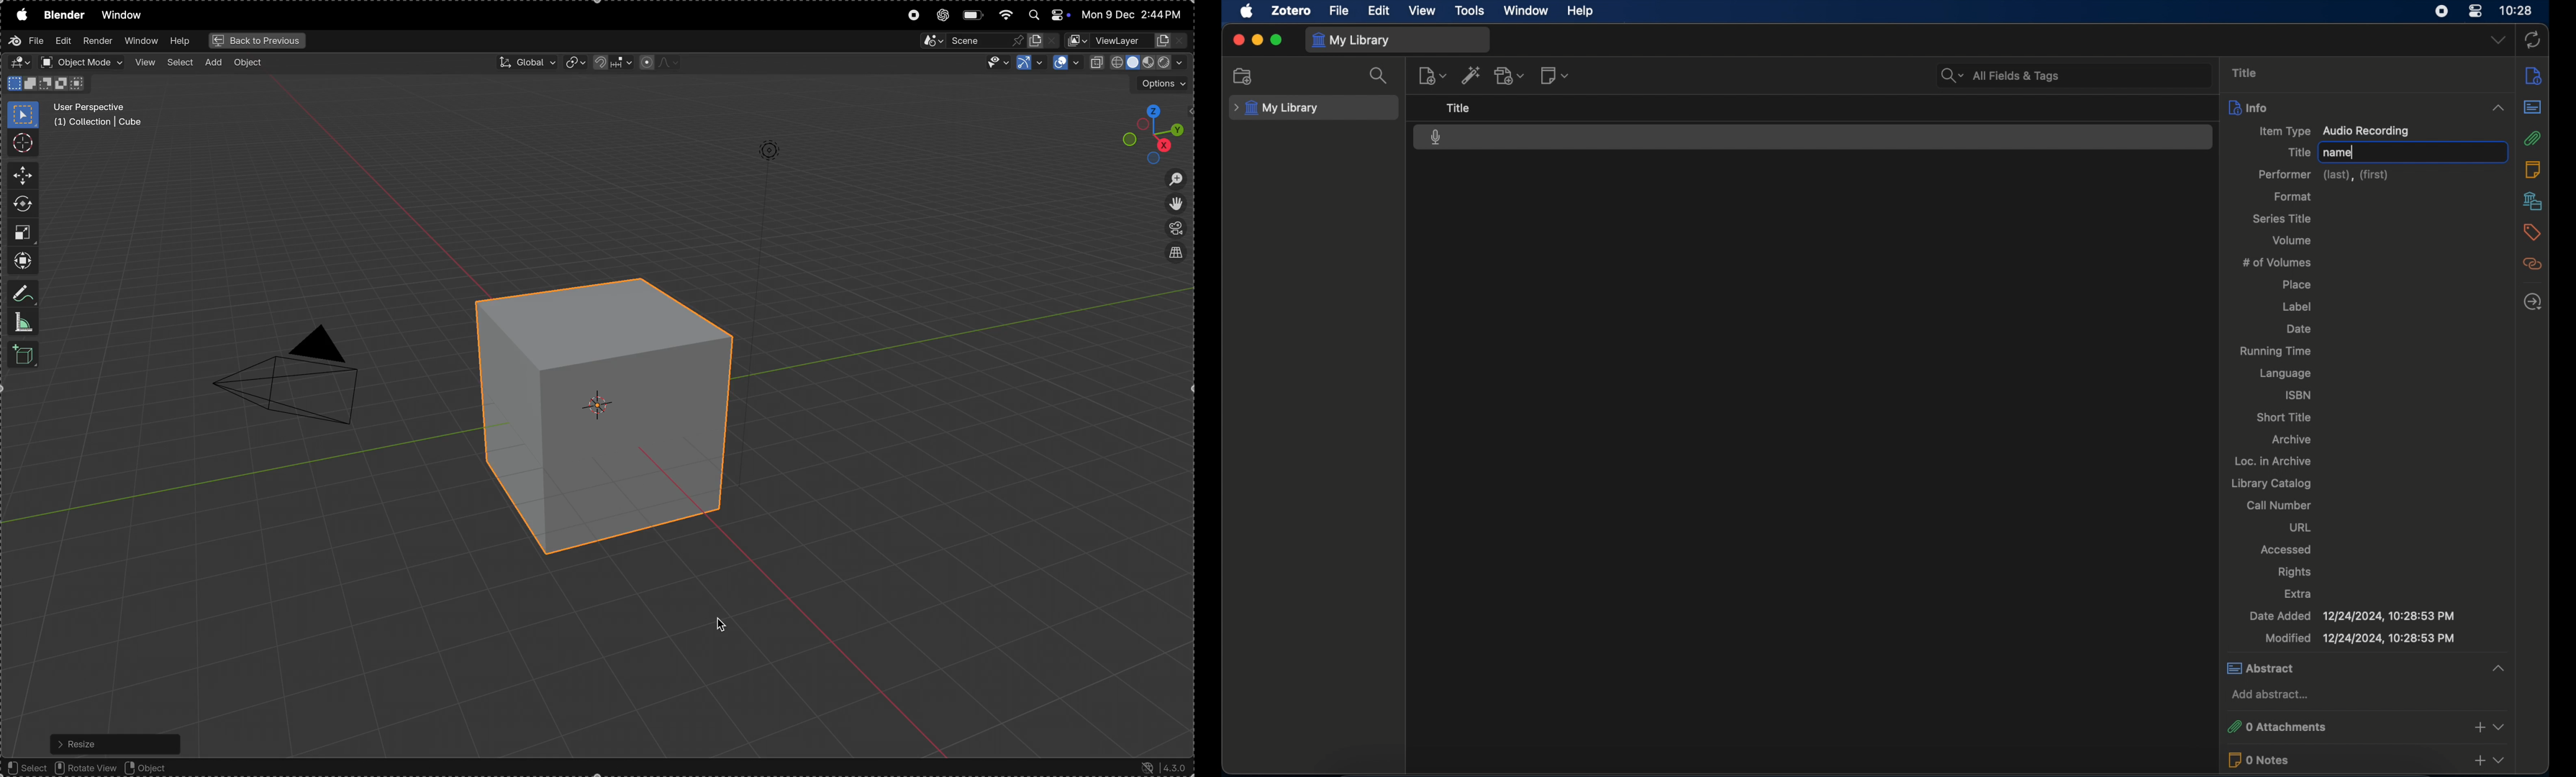 This screenshot has width=2576, height=784. I want to click on performer, so click(2324, 175).